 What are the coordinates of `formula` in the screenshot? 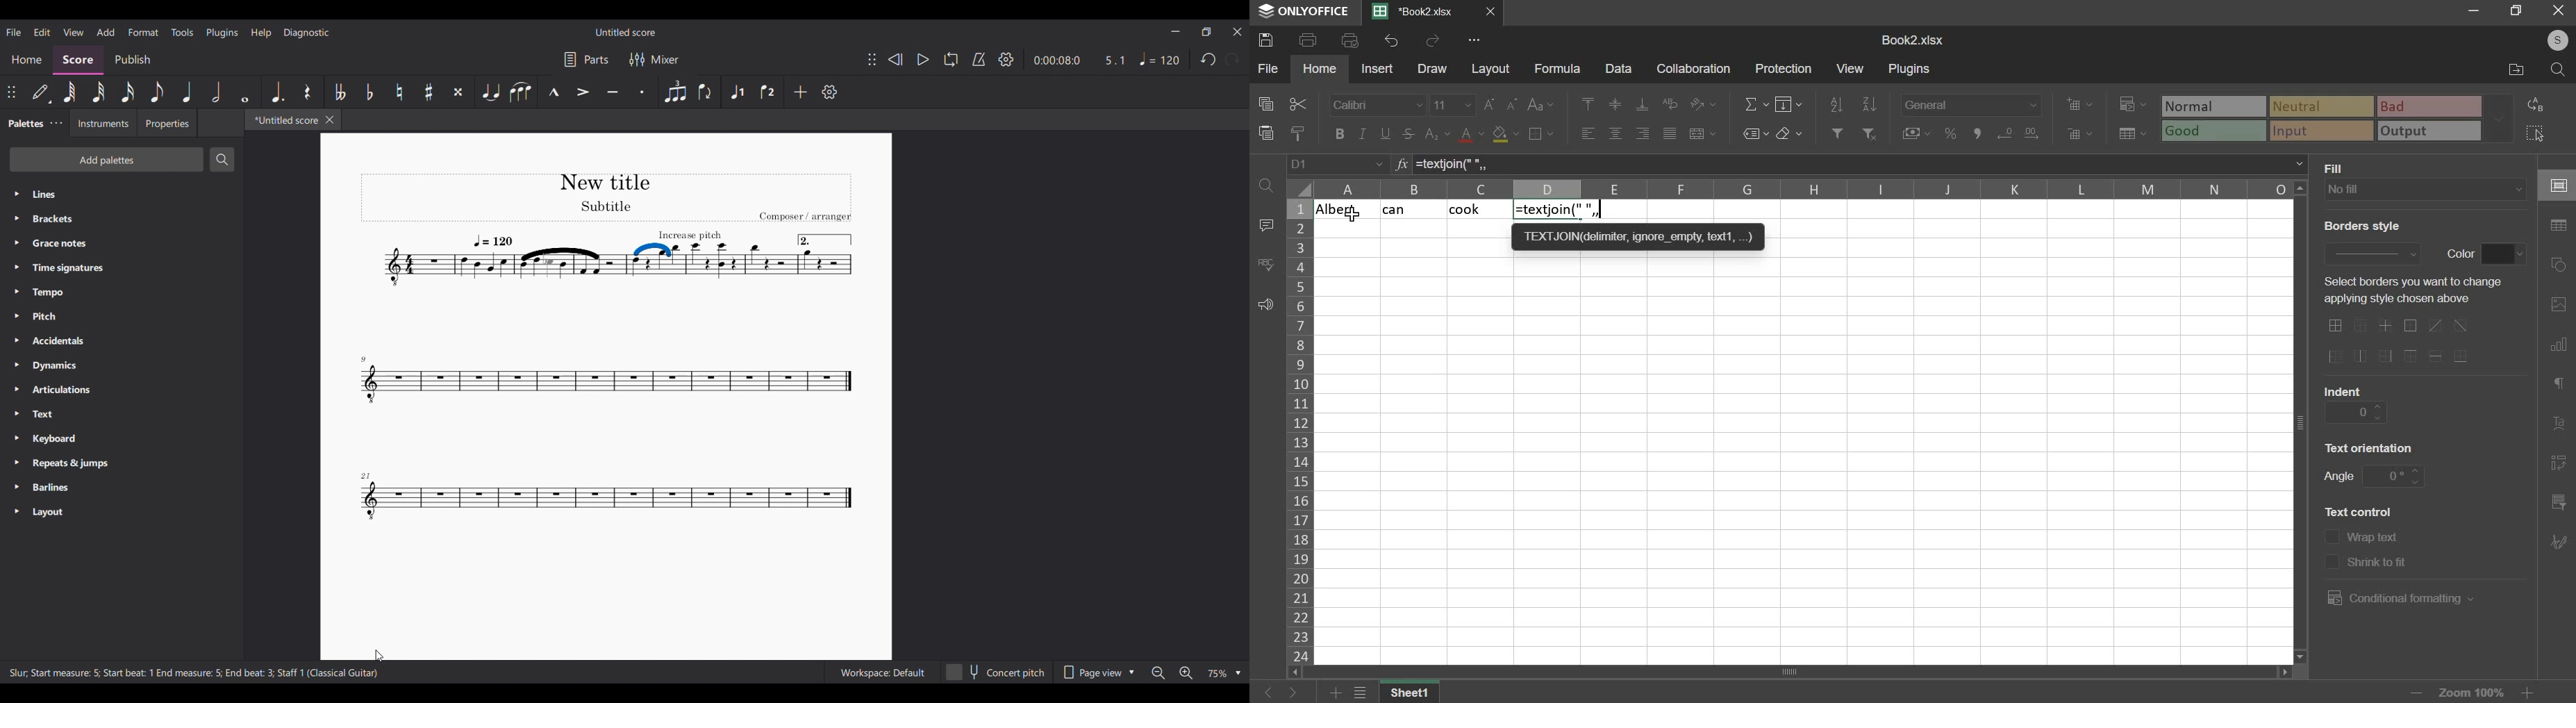 It's located at (1557, 69).